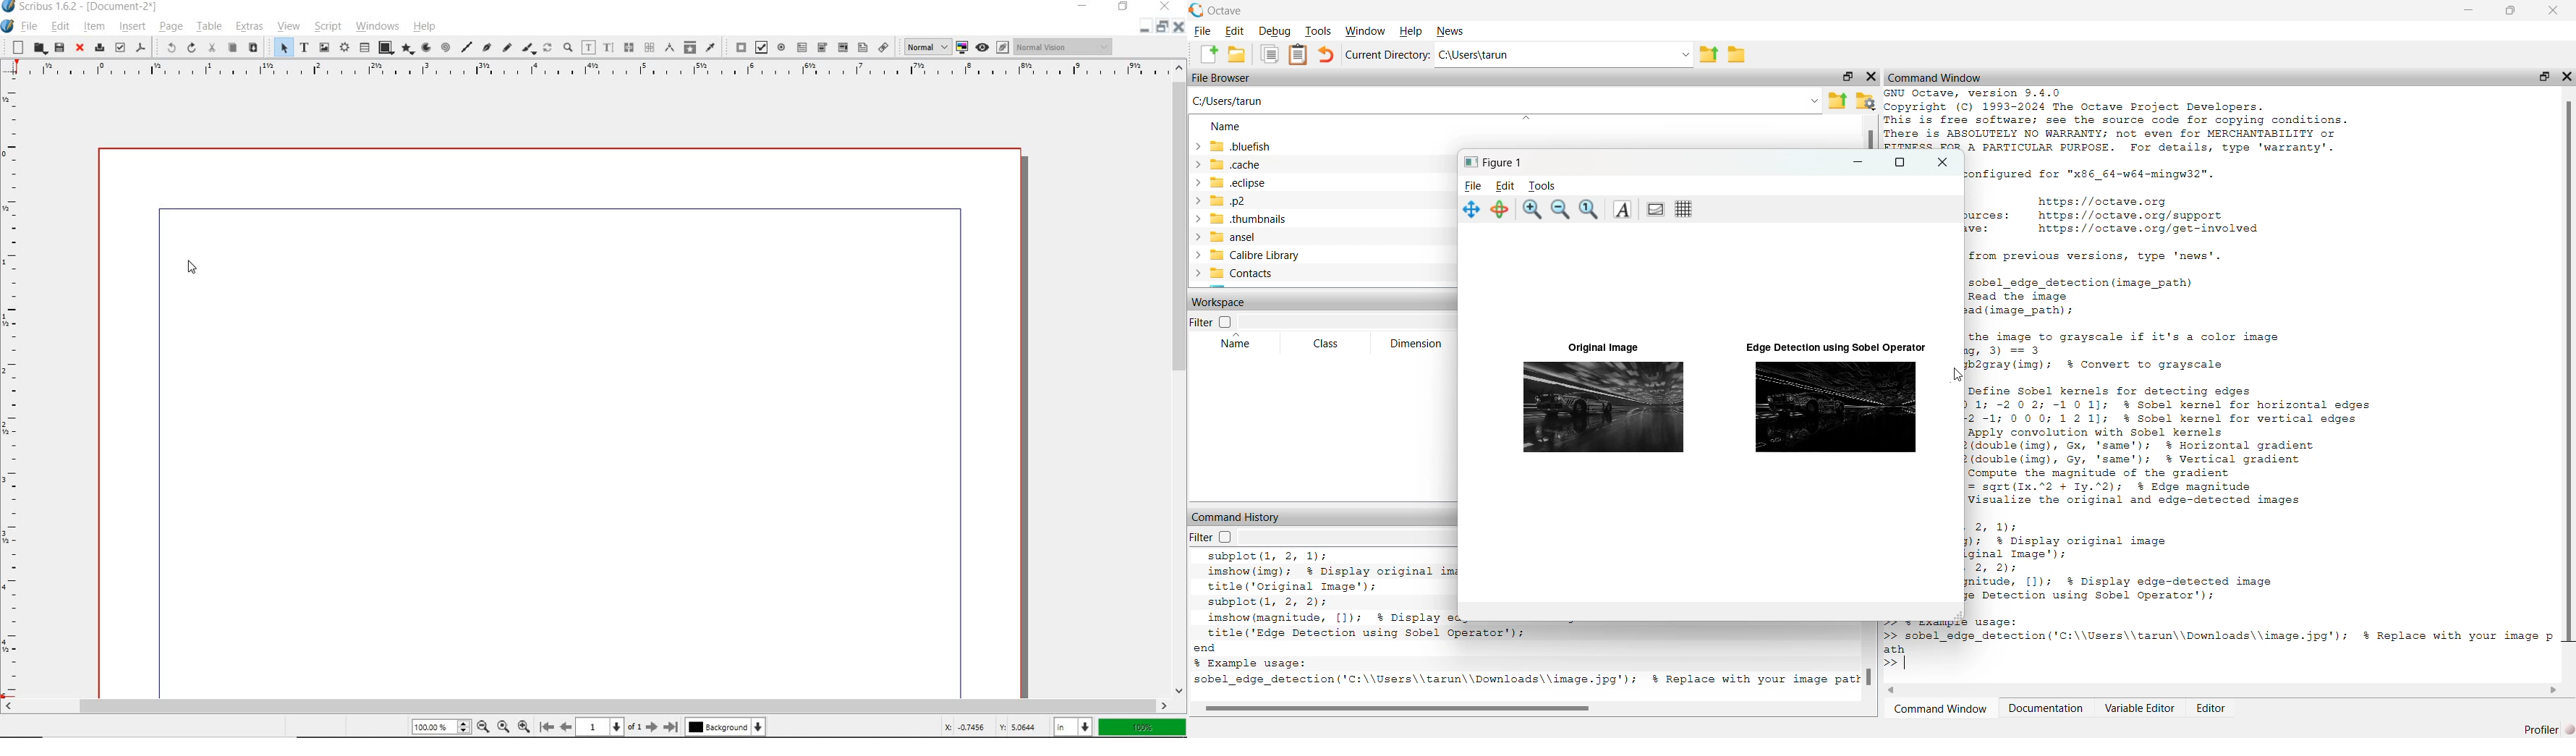  I want to click on minimize, so click(1083, 6).